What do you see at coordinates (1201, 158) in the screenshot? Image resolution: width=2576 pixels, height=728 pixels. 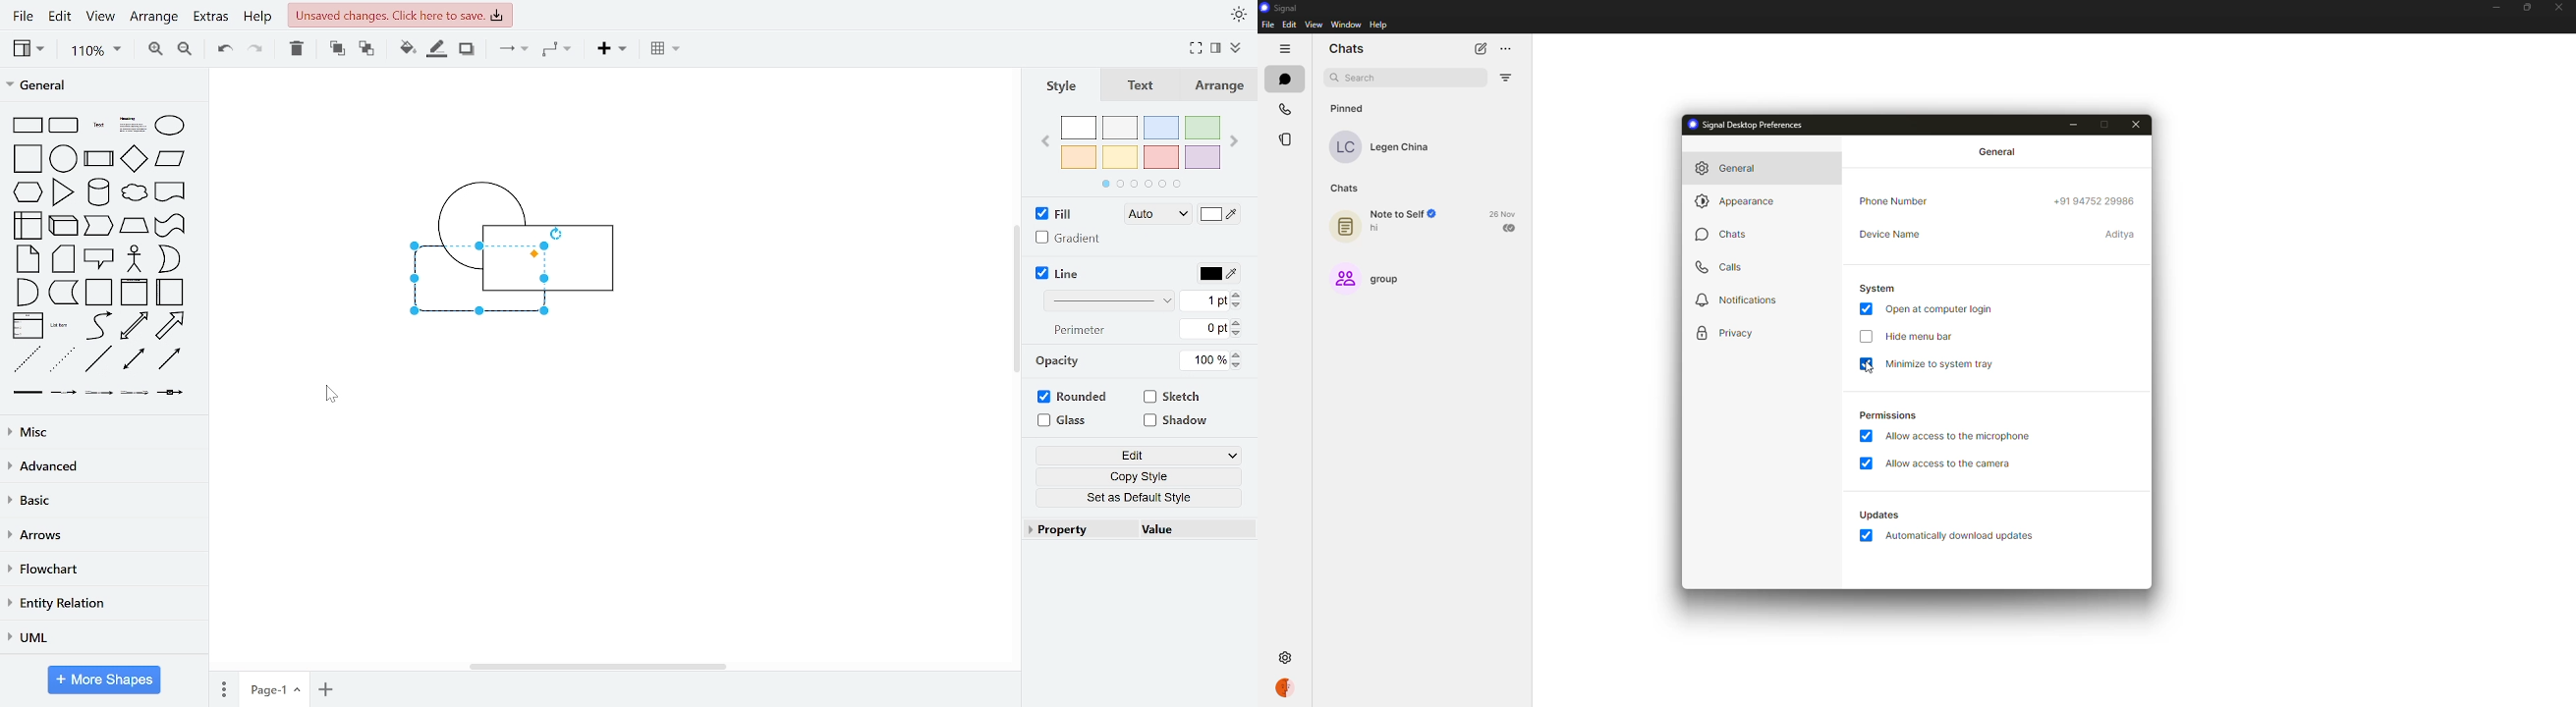 I see `violet` at bounding box center [1201, 158].